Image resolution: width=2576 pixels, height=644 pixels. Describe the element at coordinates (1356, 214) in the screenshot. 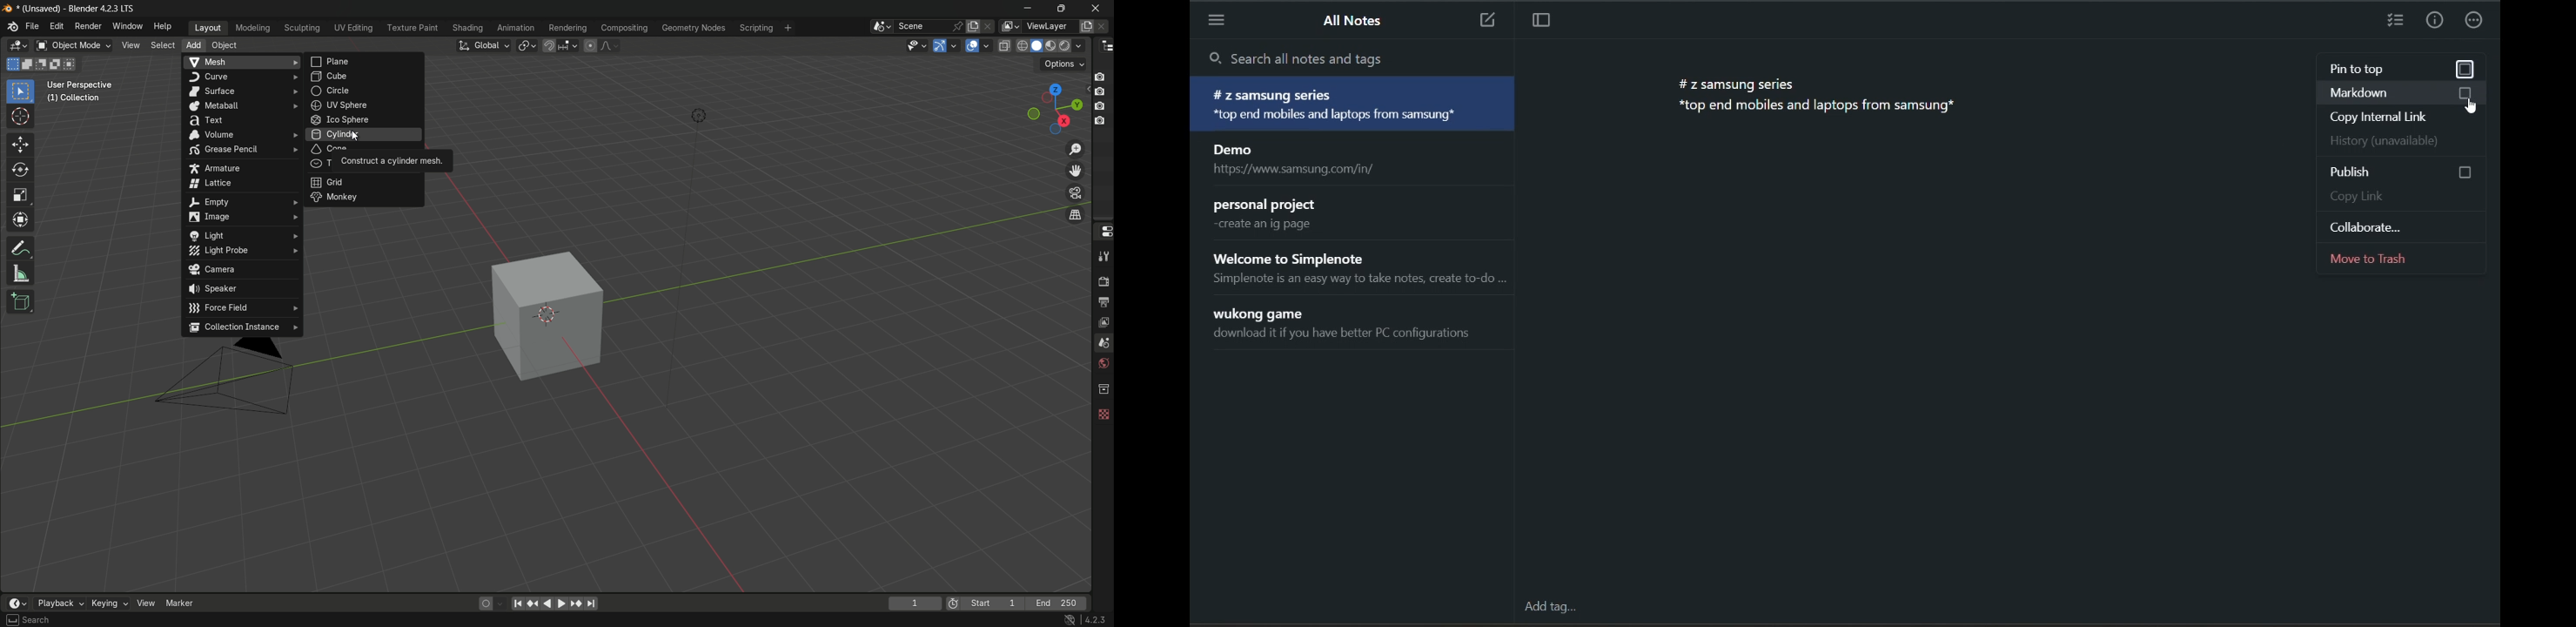

I see `personal project create an ig page` at that location.